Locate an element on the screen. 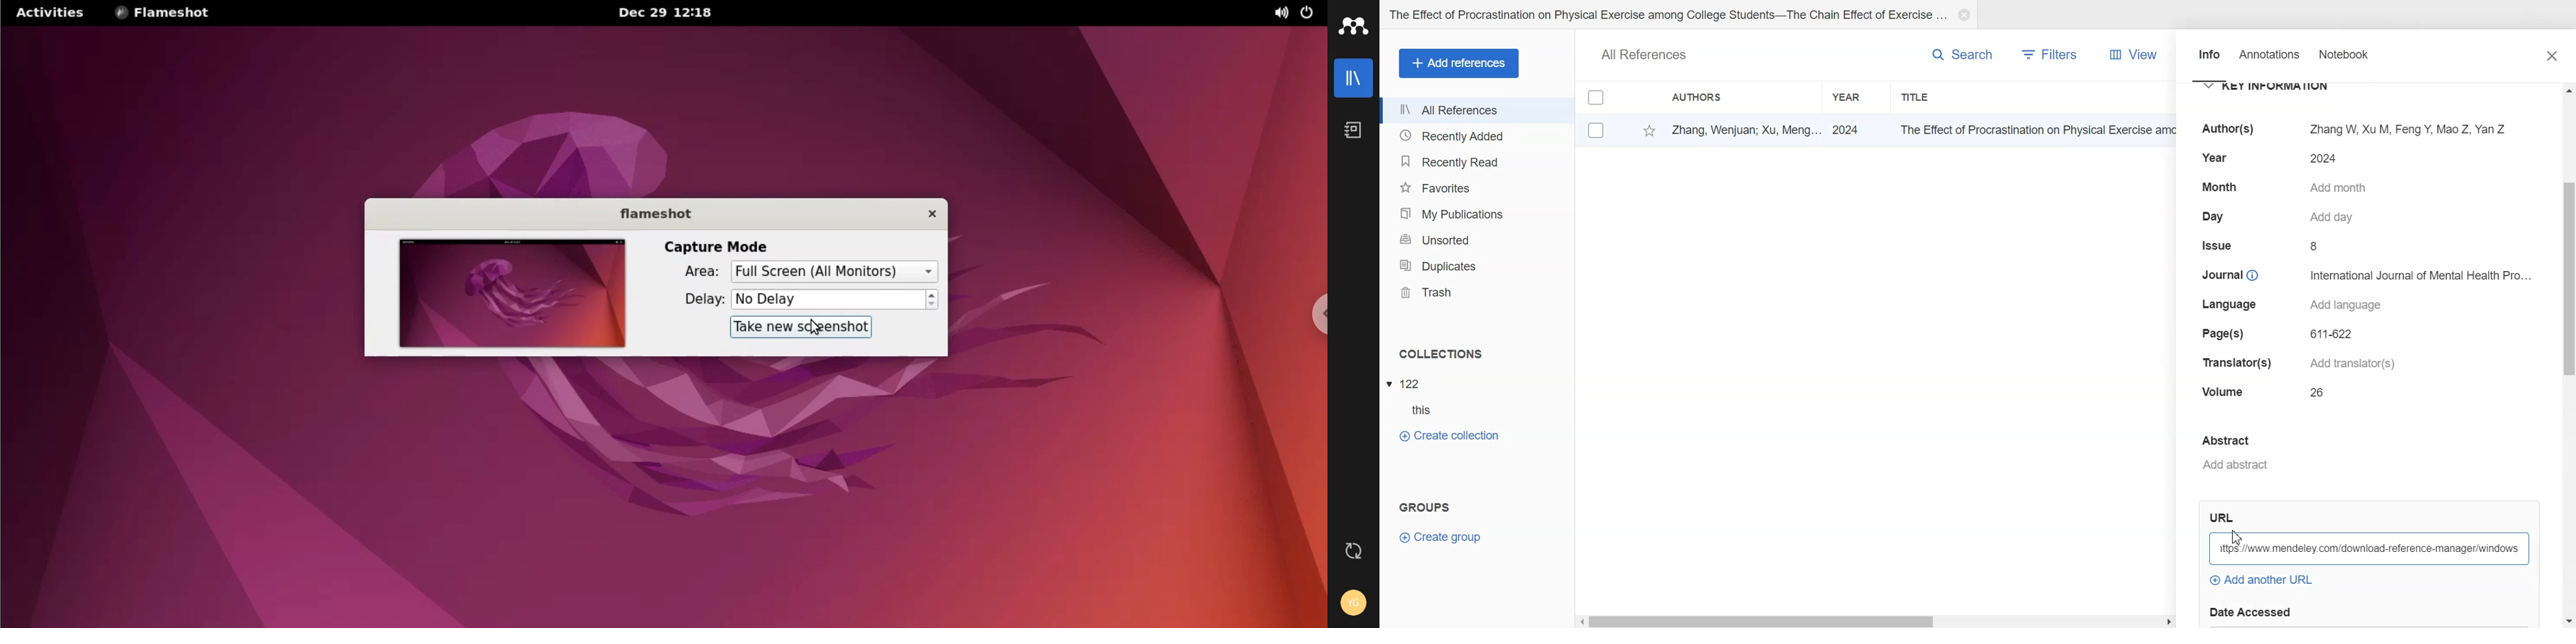  Duplicates is located at coordinates (1477, 265).